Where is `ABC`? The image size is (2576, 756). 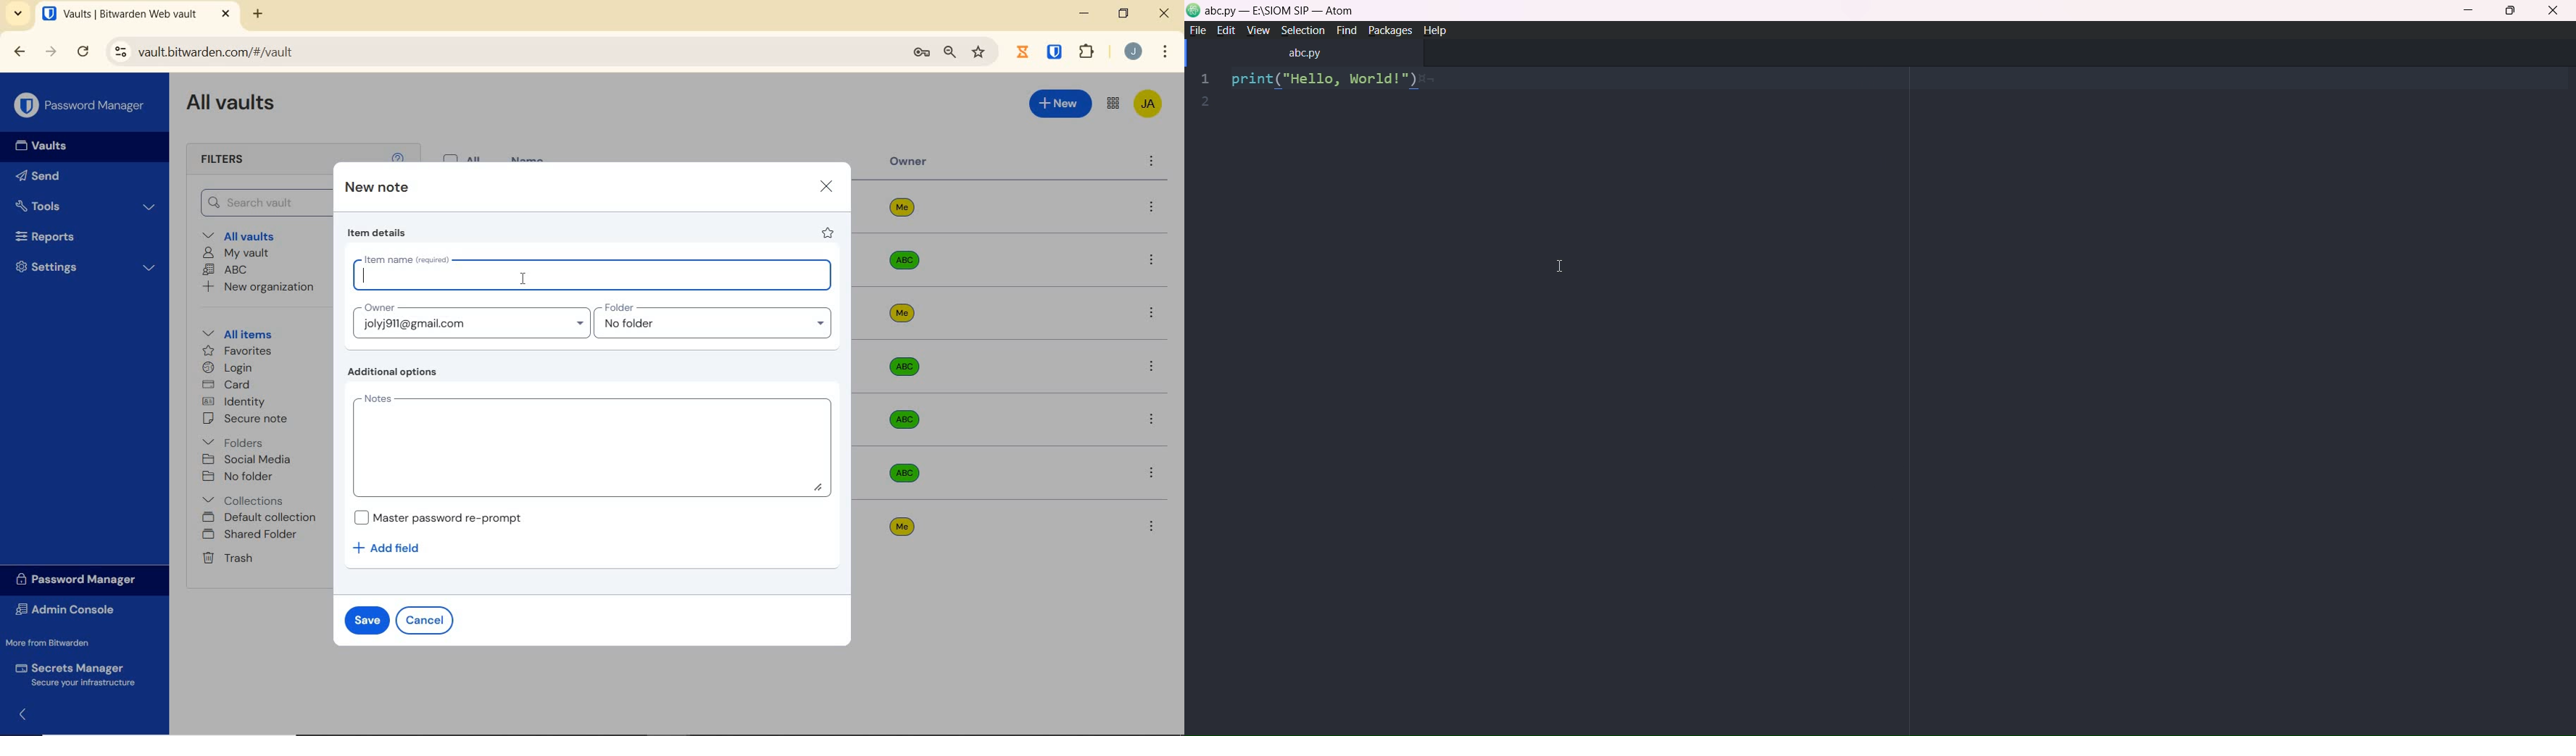 ABC is located at coordinates (228, 271).